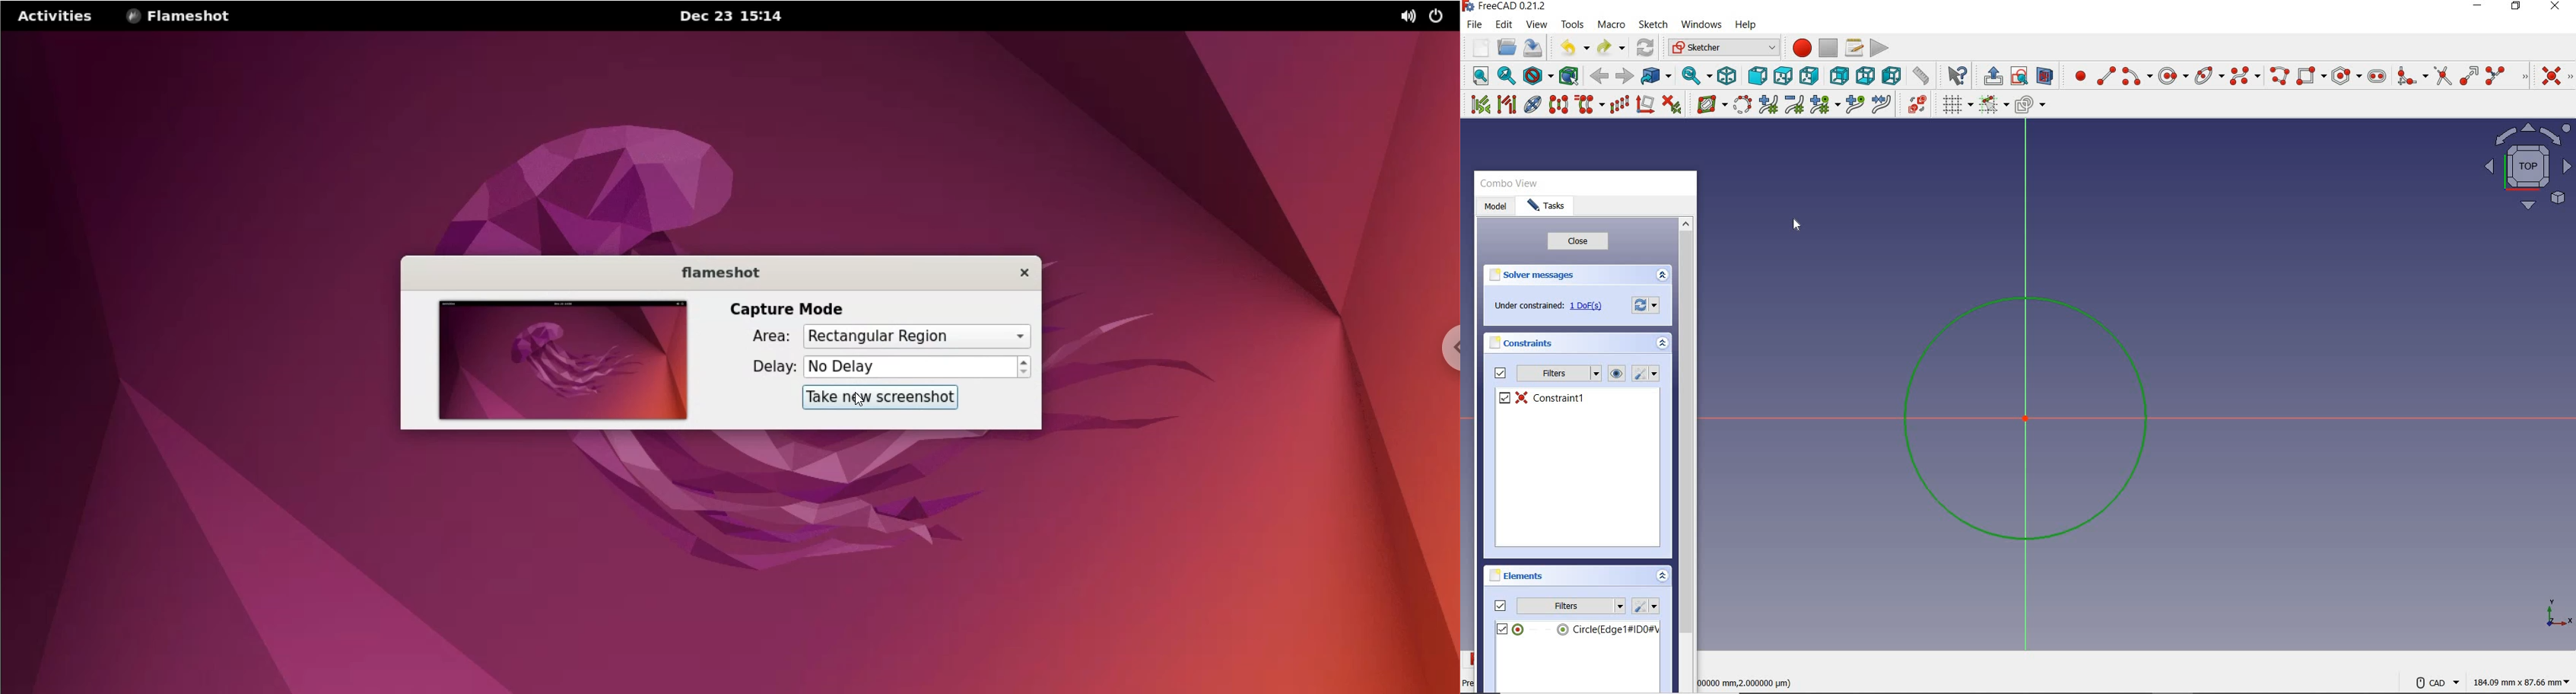  I want to click on forces recomputation of active document, so click(1649, 306).